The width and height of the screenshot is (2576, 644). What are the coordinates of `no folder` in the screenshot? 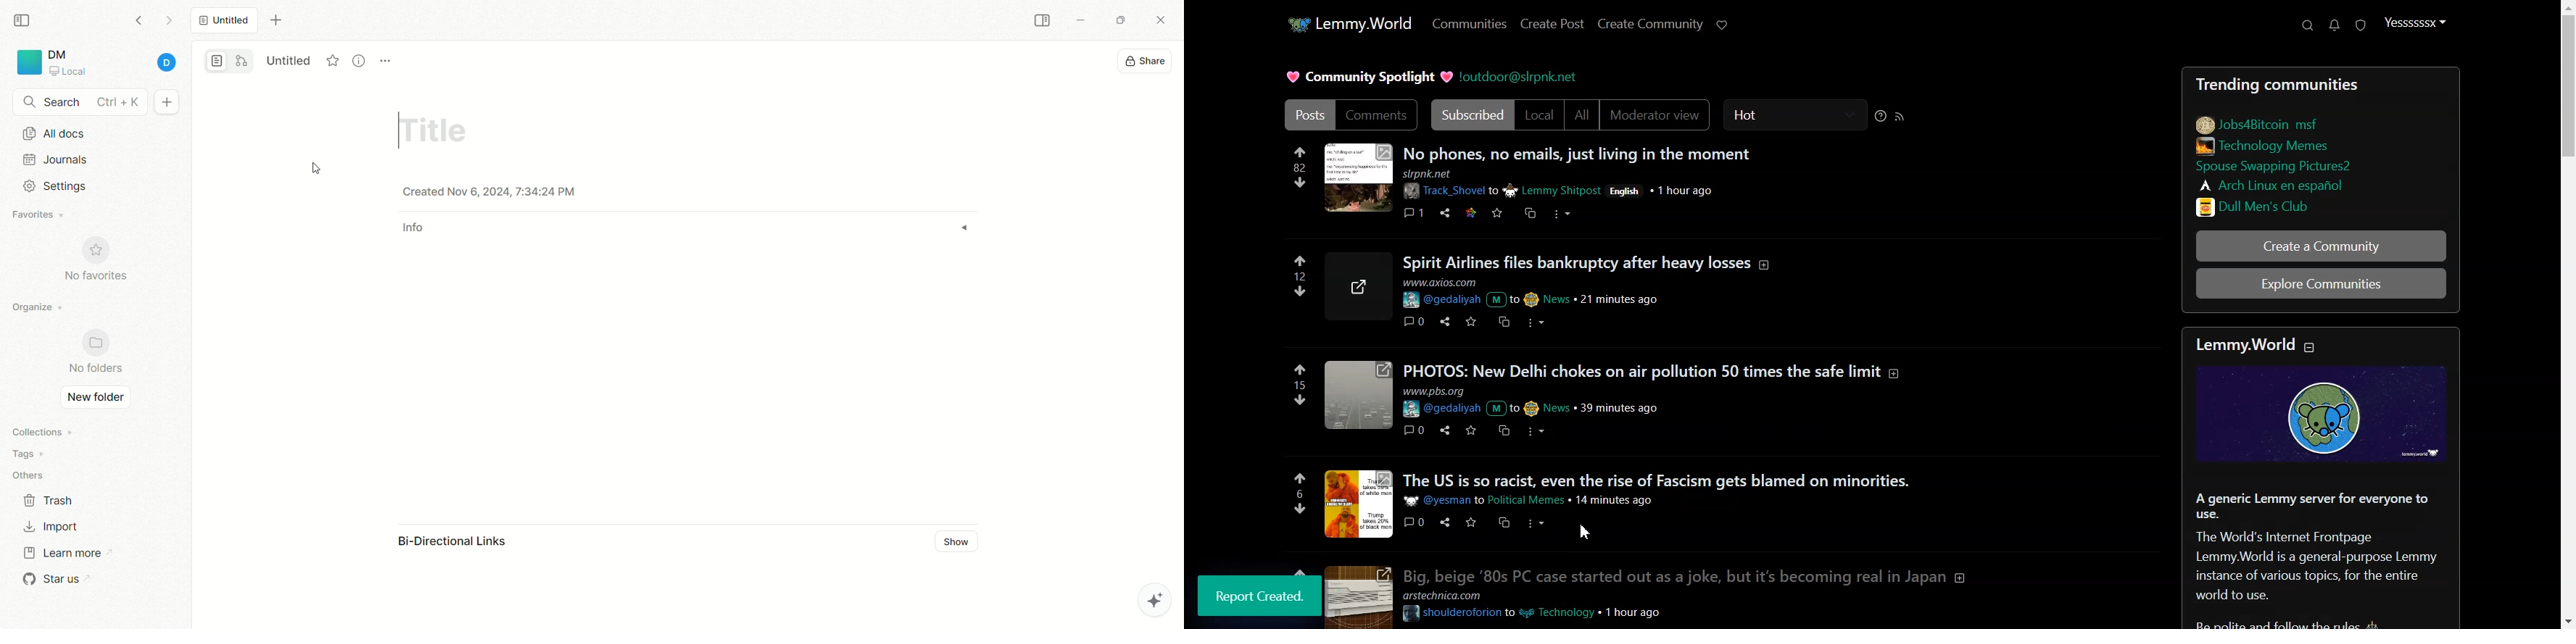 It's located at (90, 353).